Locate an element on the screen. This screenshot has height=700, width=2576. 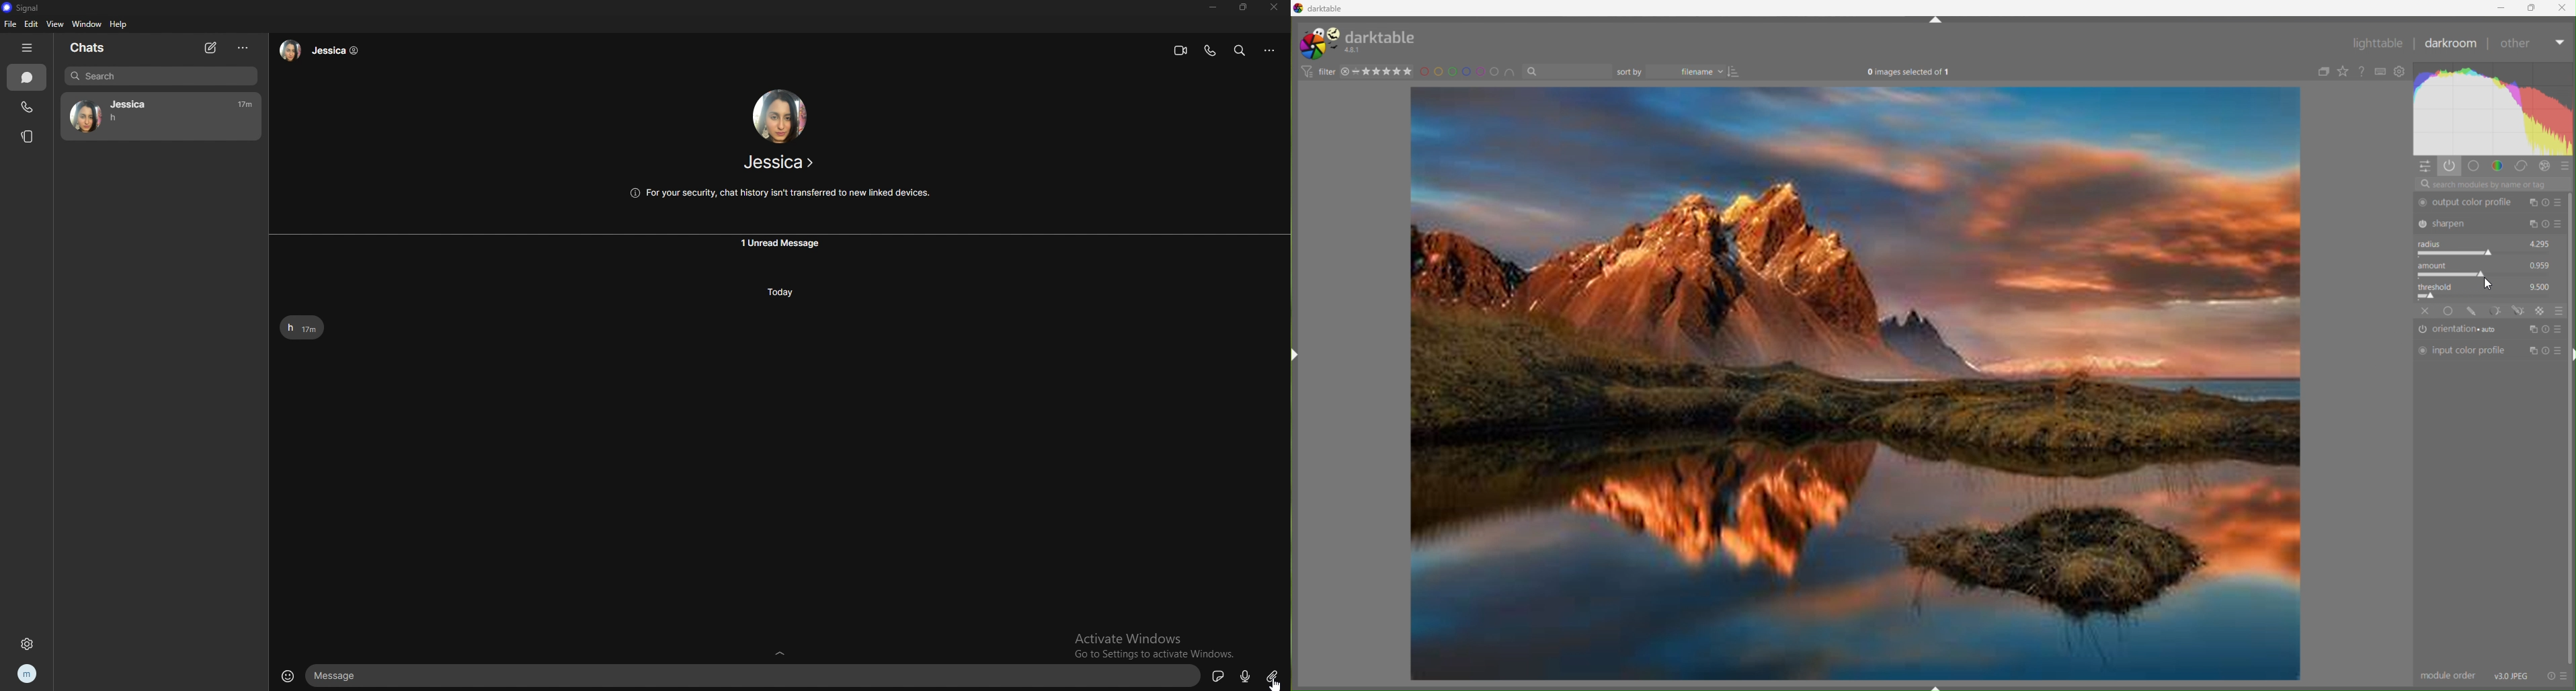
settings is located at coordinates (27, 644).